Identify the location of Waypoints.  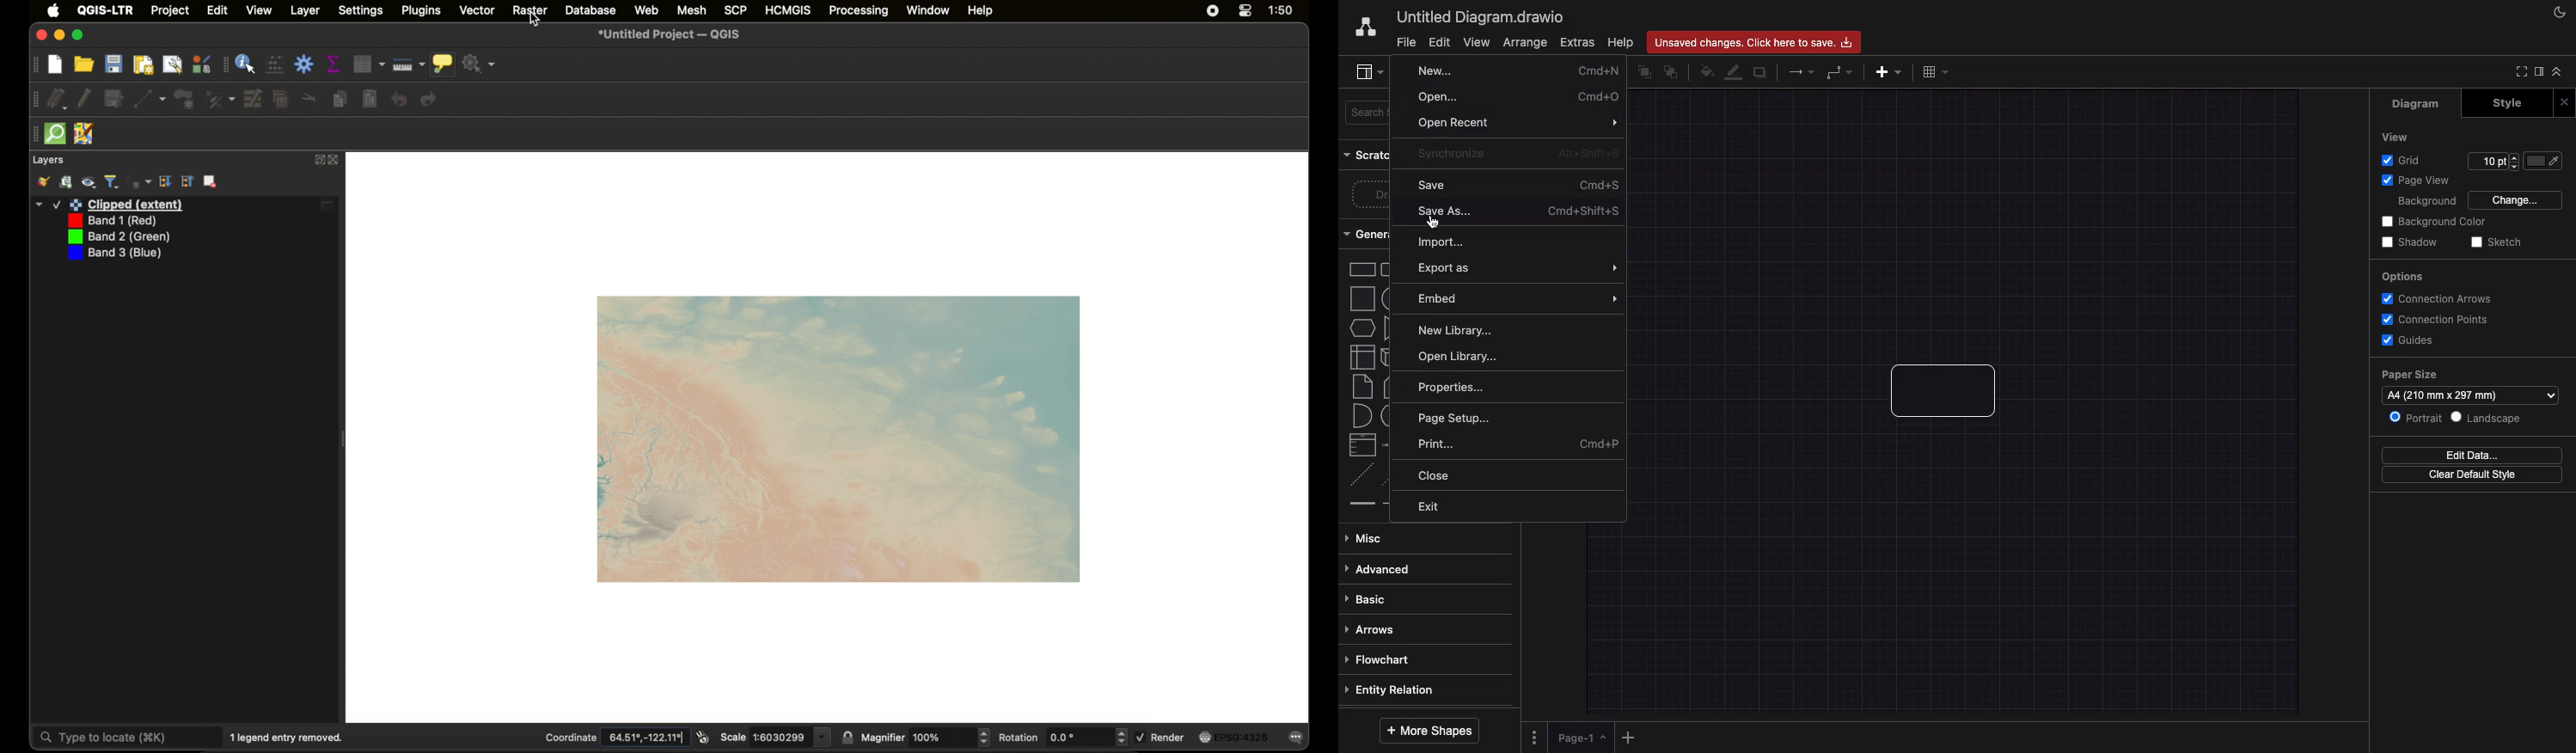
(1839, 73).